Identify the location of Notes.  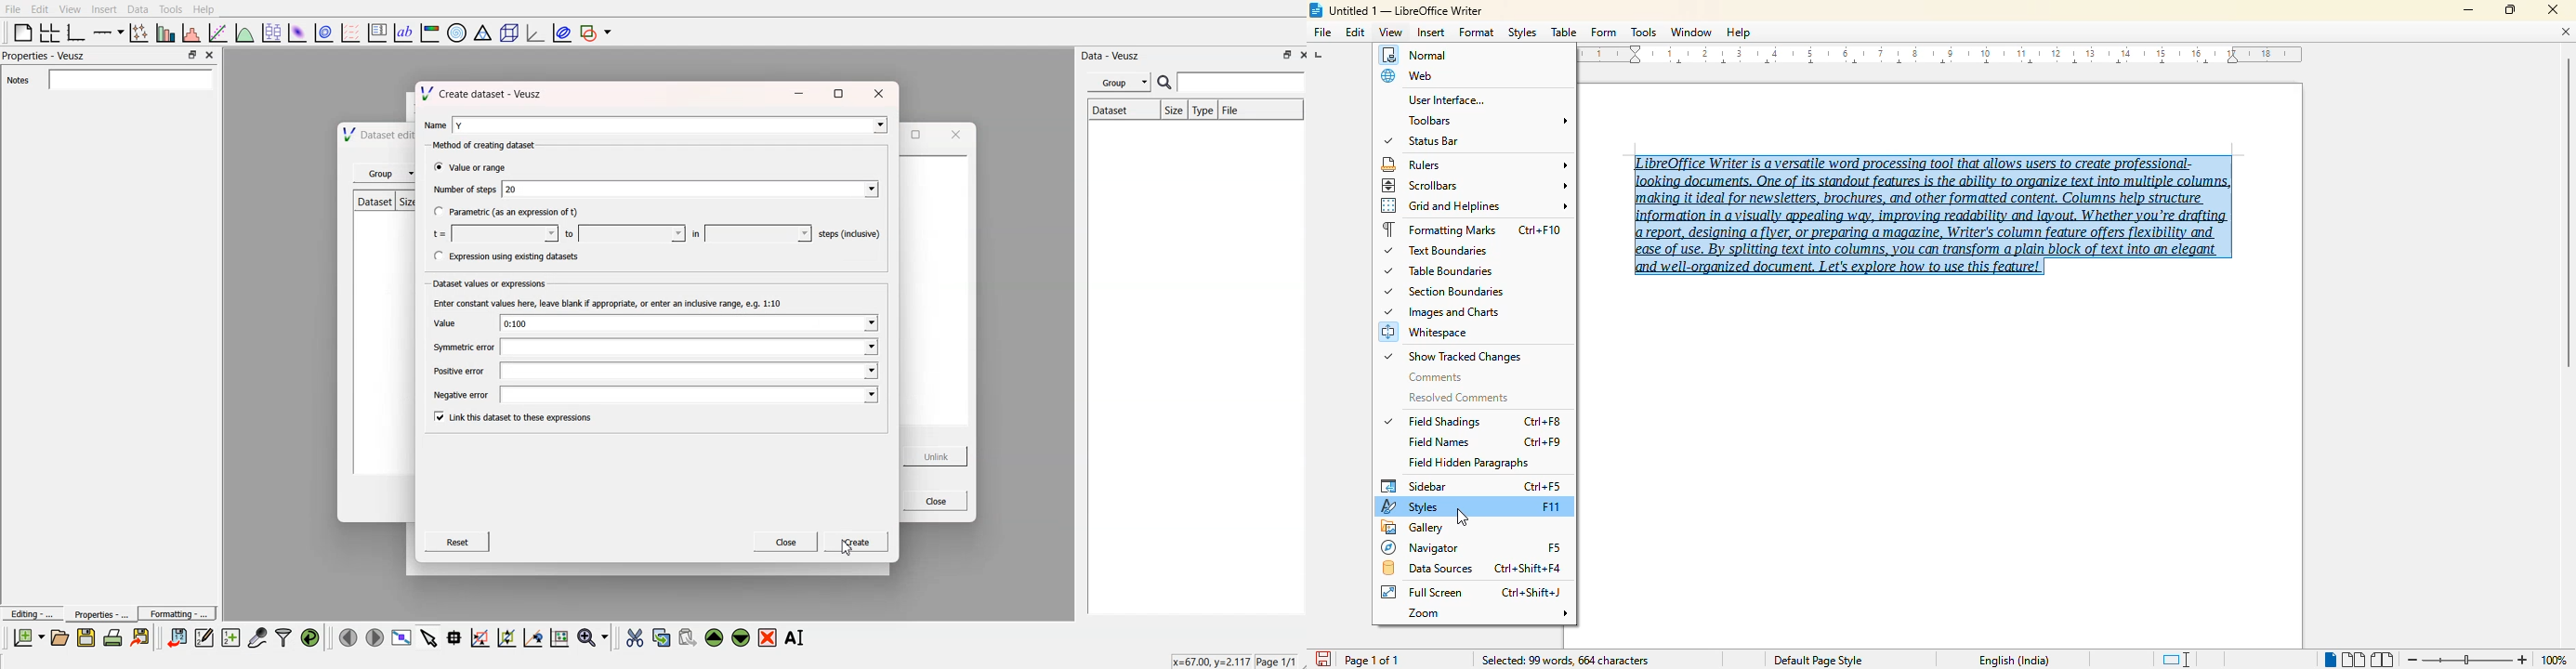
(110, 79).